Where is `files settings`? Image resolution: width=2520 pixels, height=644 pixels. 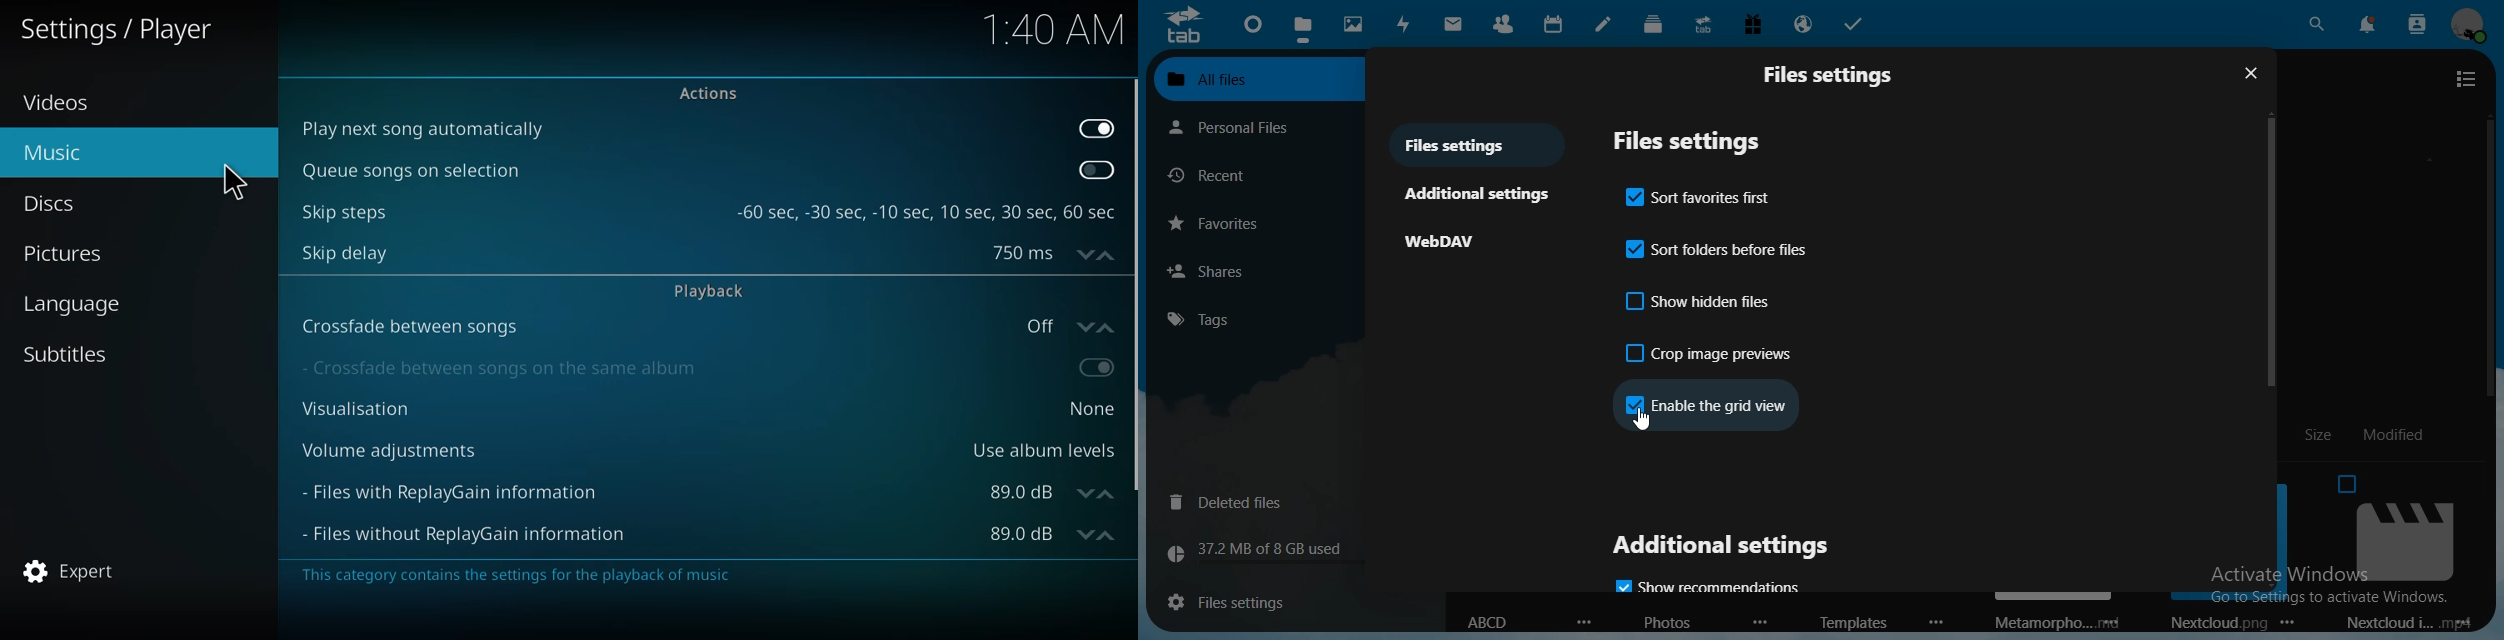
files settings is located at coordinates (1462, 145).